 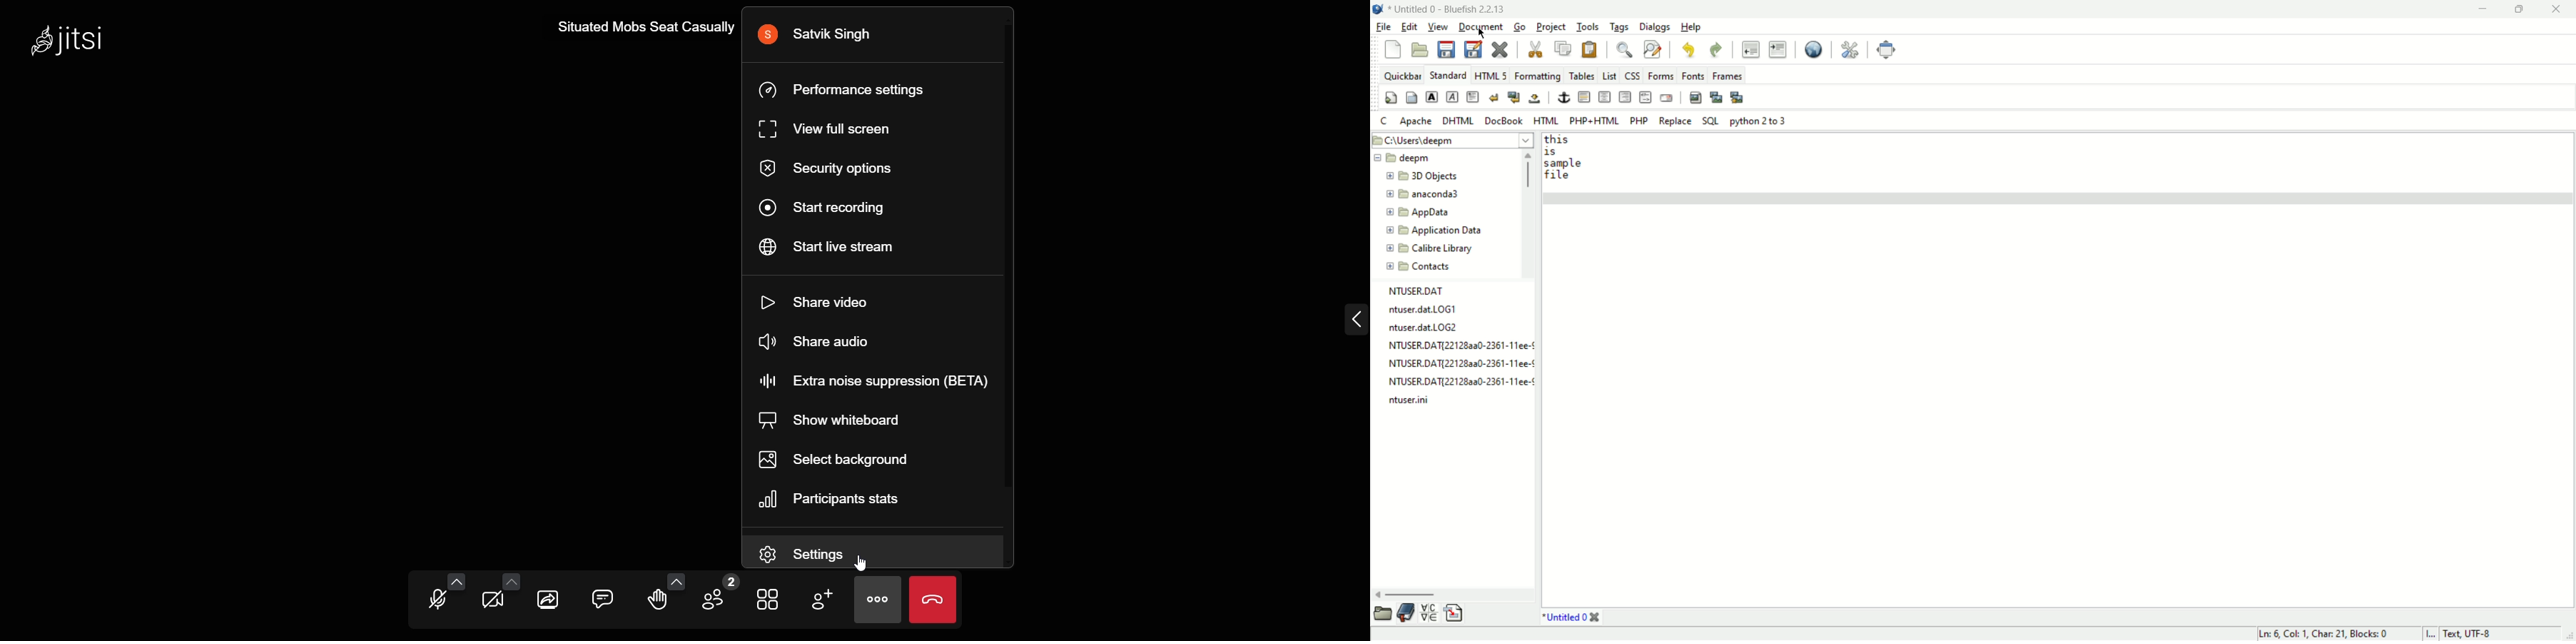 What do you see at coordinates (1499, 48) in the screenshot?
I see `close` at bounding box center [1499, 48].